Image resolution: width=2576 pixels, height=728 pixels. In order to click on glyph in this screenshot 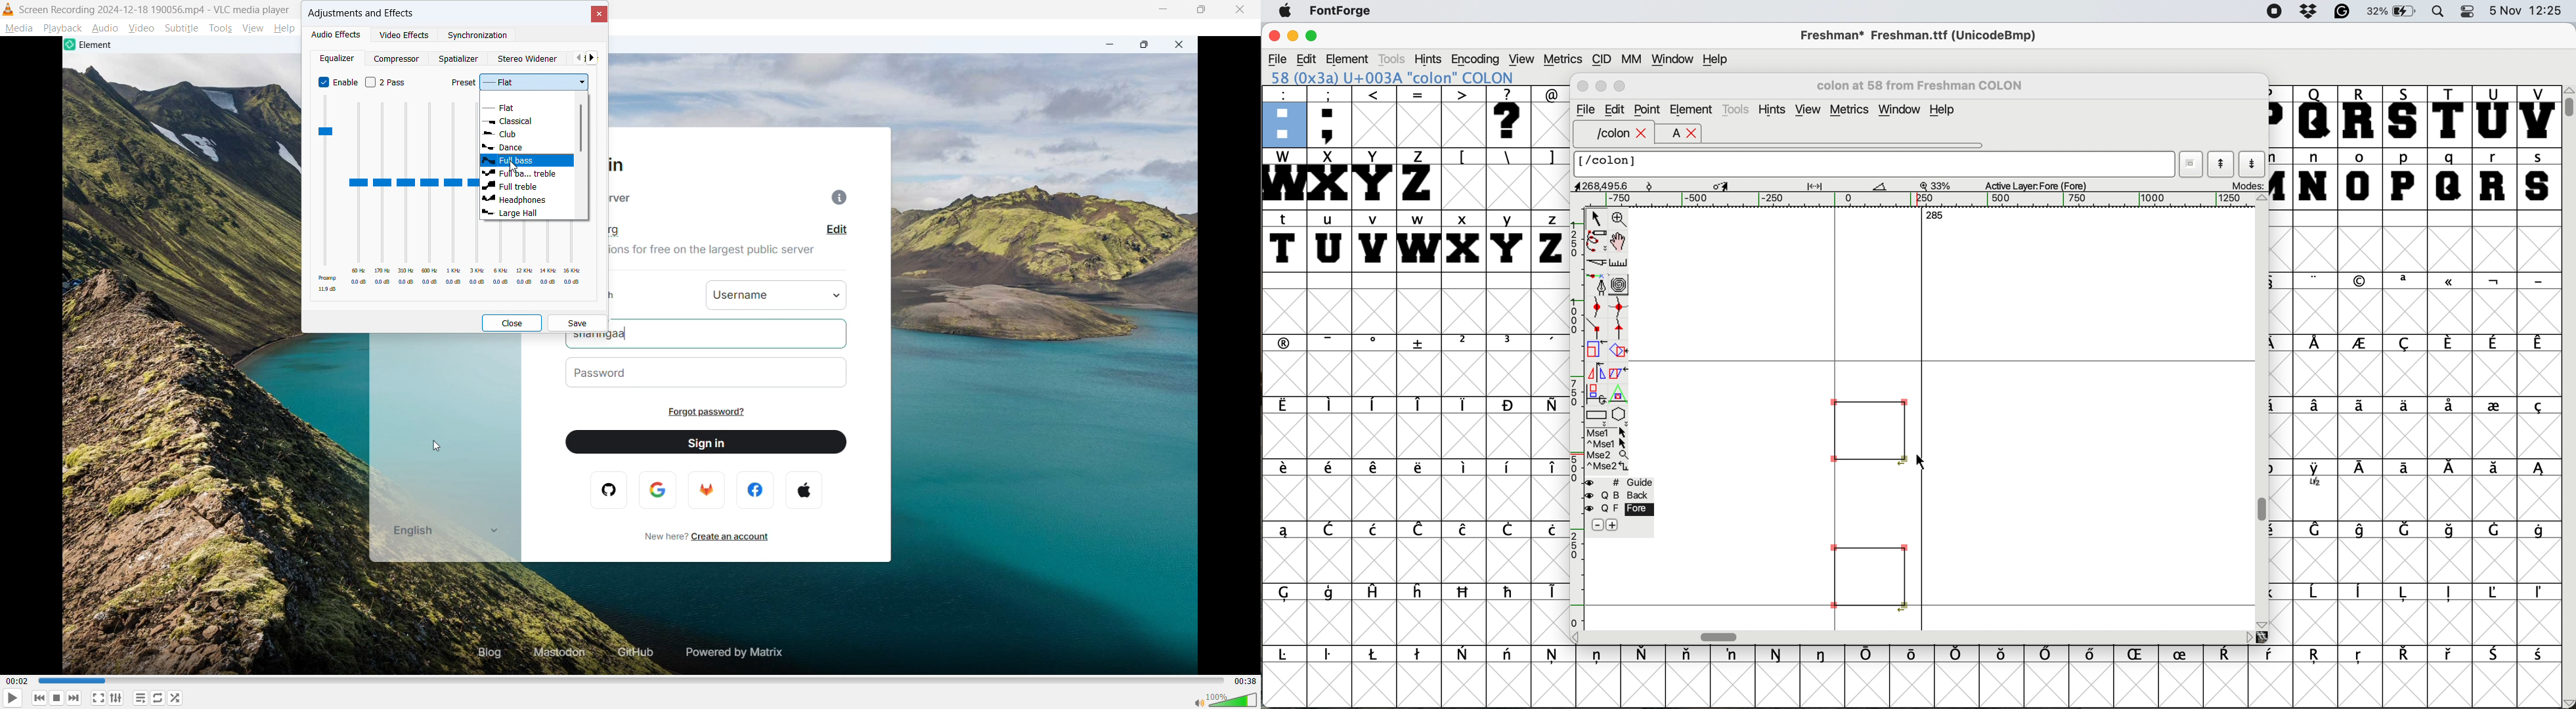, I will do `click(1869, 501)`.